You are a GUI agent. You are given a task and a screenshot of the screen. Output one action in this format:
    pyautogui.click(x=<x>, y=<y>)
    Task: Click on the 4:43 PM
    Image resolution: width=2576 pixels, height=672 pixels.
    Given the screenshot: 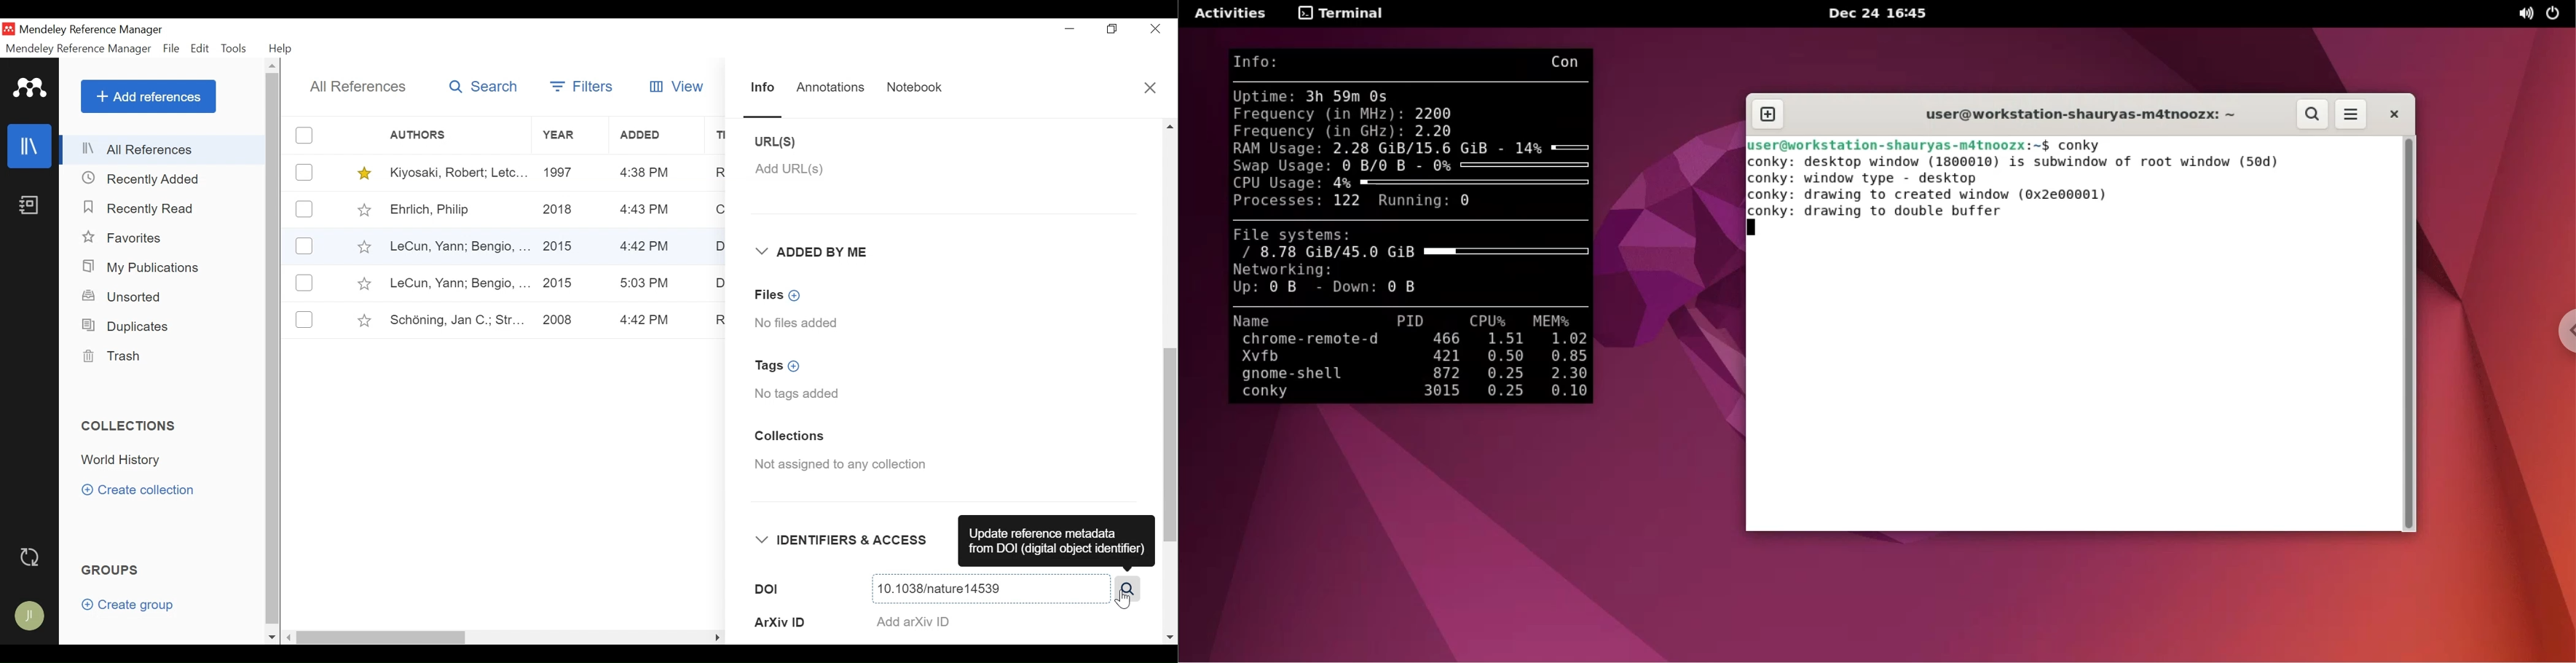 What is the action you would take?
    pyautogui.click(x=646, y=247)
    